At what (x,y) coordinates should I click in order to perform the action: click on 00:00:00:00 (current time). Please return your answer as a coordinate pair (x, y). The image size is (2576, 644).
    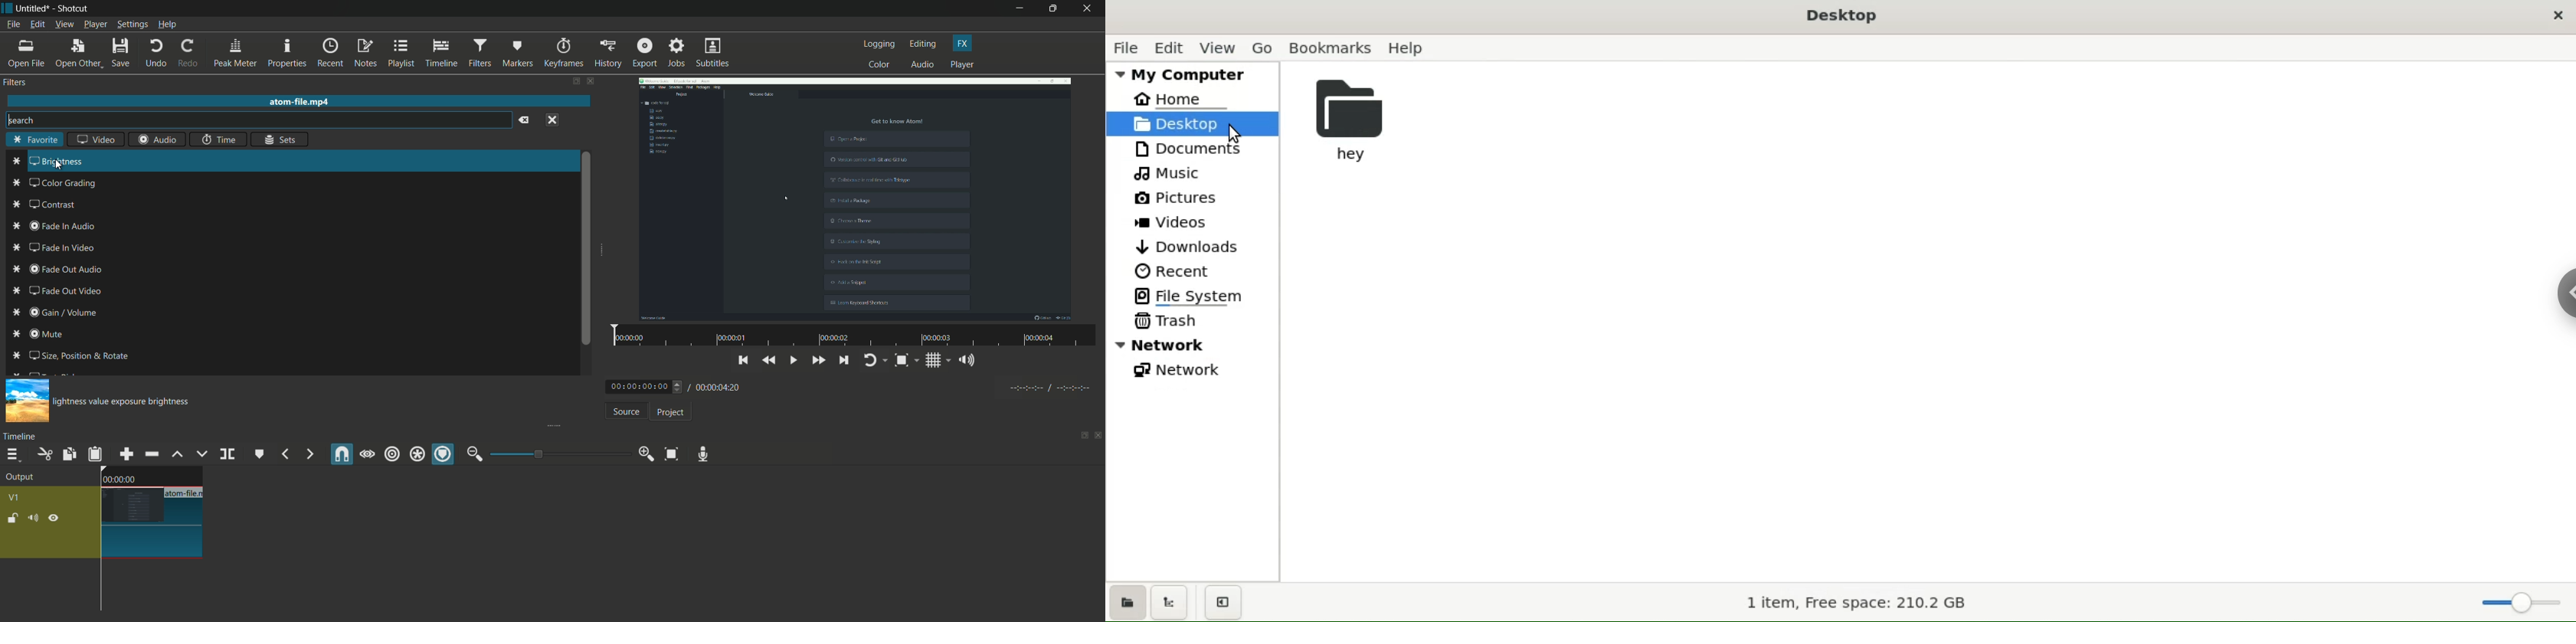
    Looking at the image, I should click on (646, 386).